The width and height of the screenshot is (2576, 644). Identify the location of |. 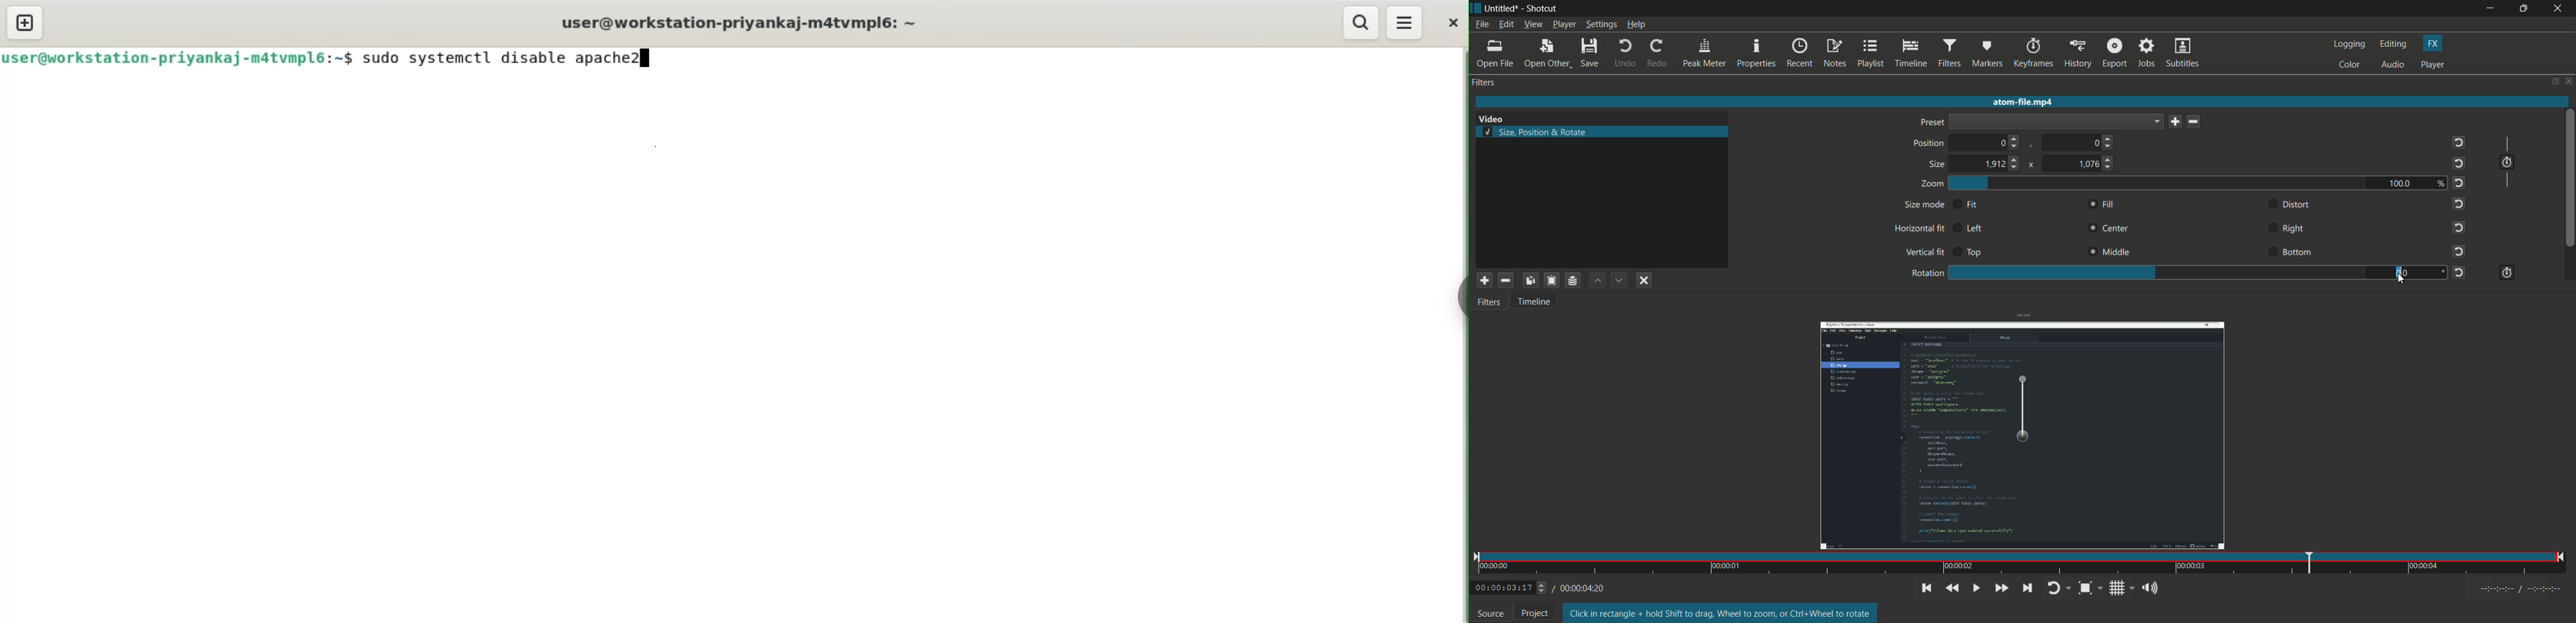
(2505, 140).